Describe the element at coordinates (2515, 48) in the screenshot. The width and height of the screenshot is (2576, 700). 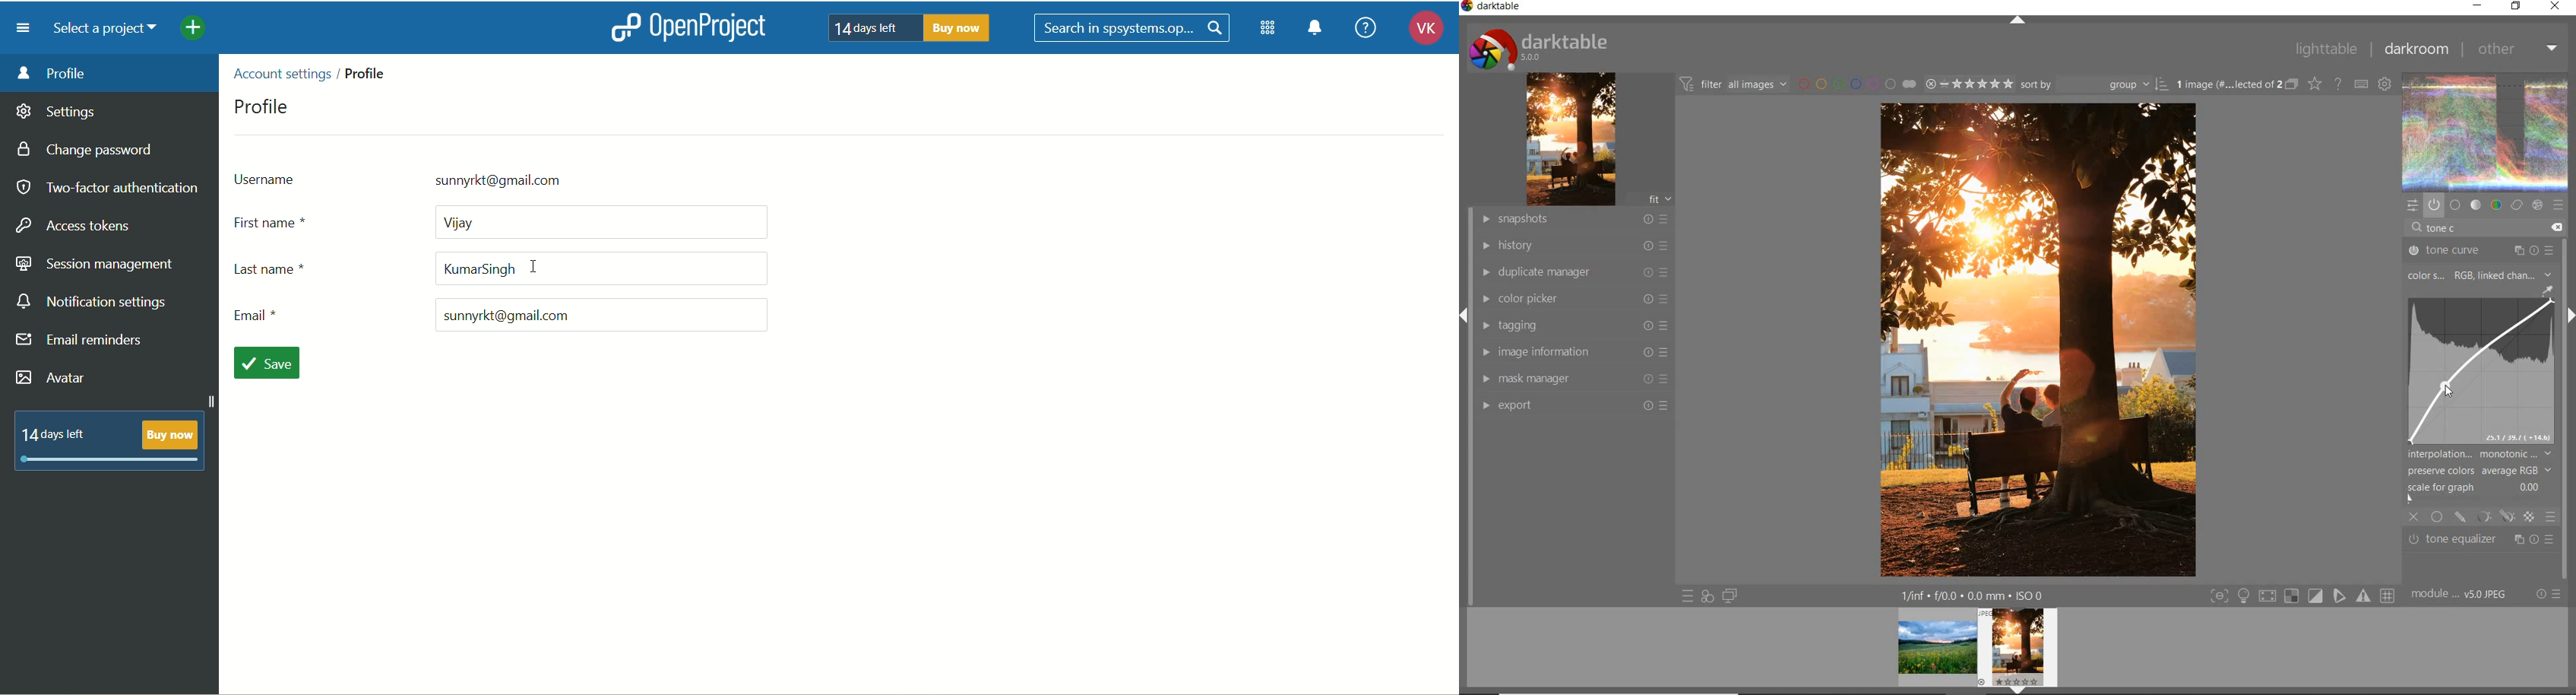
I see `other` at that location.